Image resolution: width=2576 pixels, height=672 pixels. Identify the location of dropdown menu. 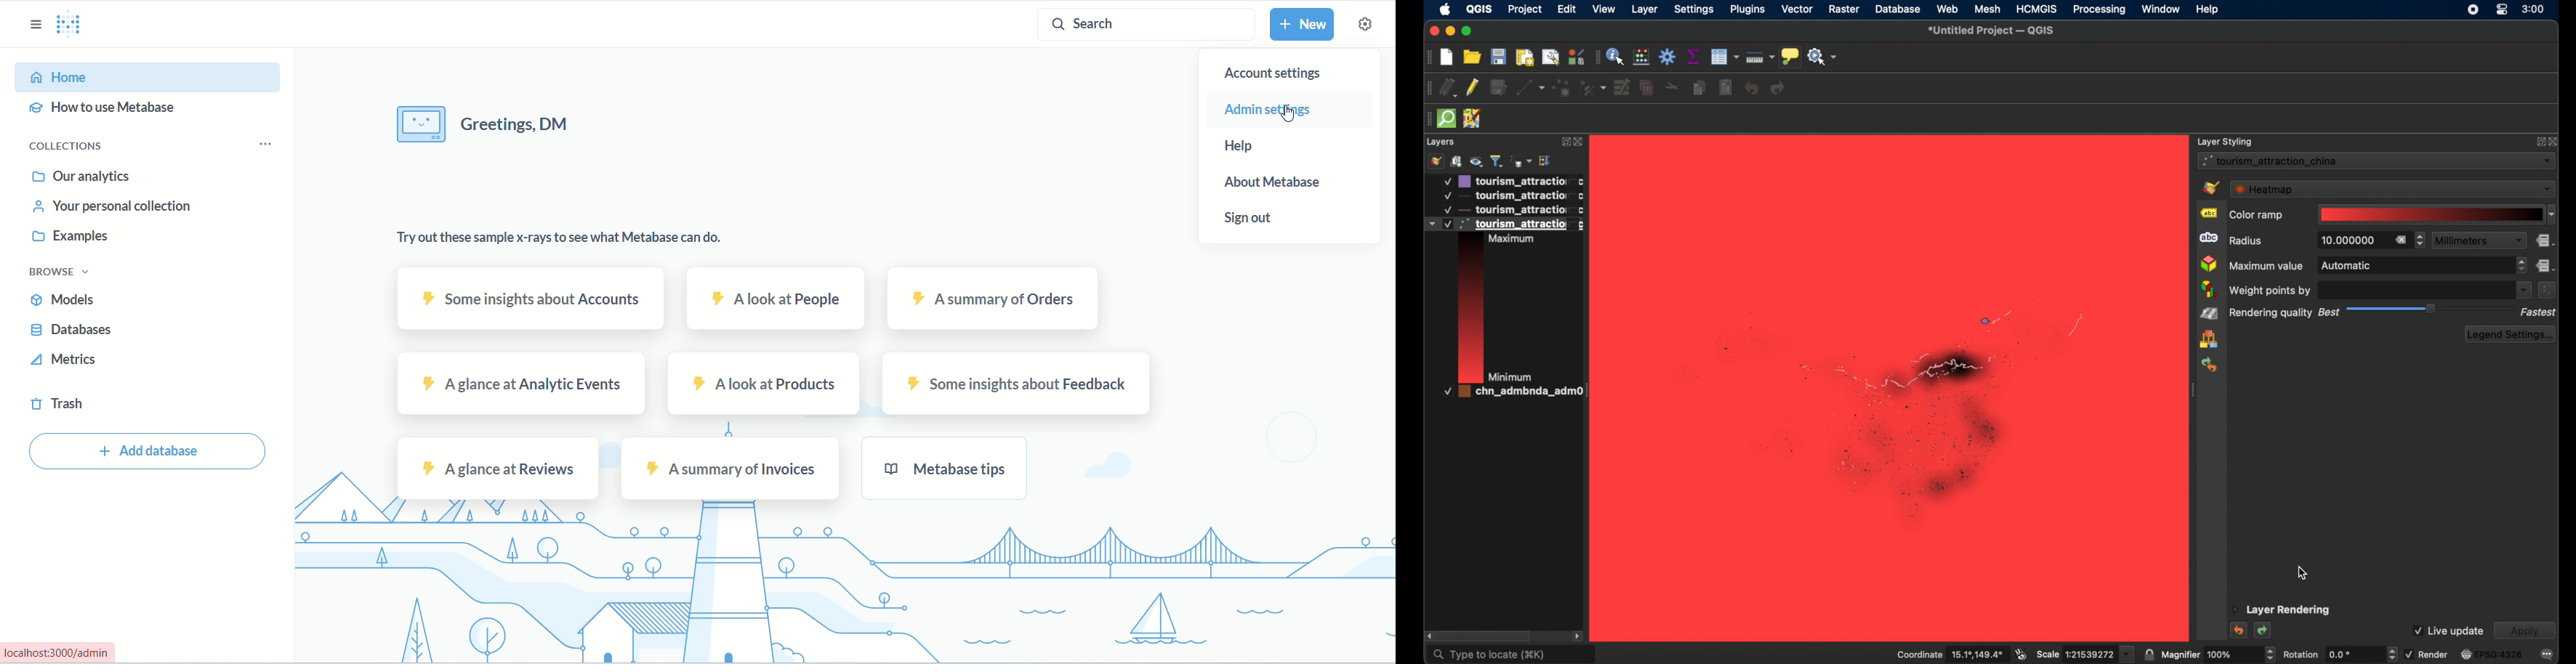
(2523, 290).